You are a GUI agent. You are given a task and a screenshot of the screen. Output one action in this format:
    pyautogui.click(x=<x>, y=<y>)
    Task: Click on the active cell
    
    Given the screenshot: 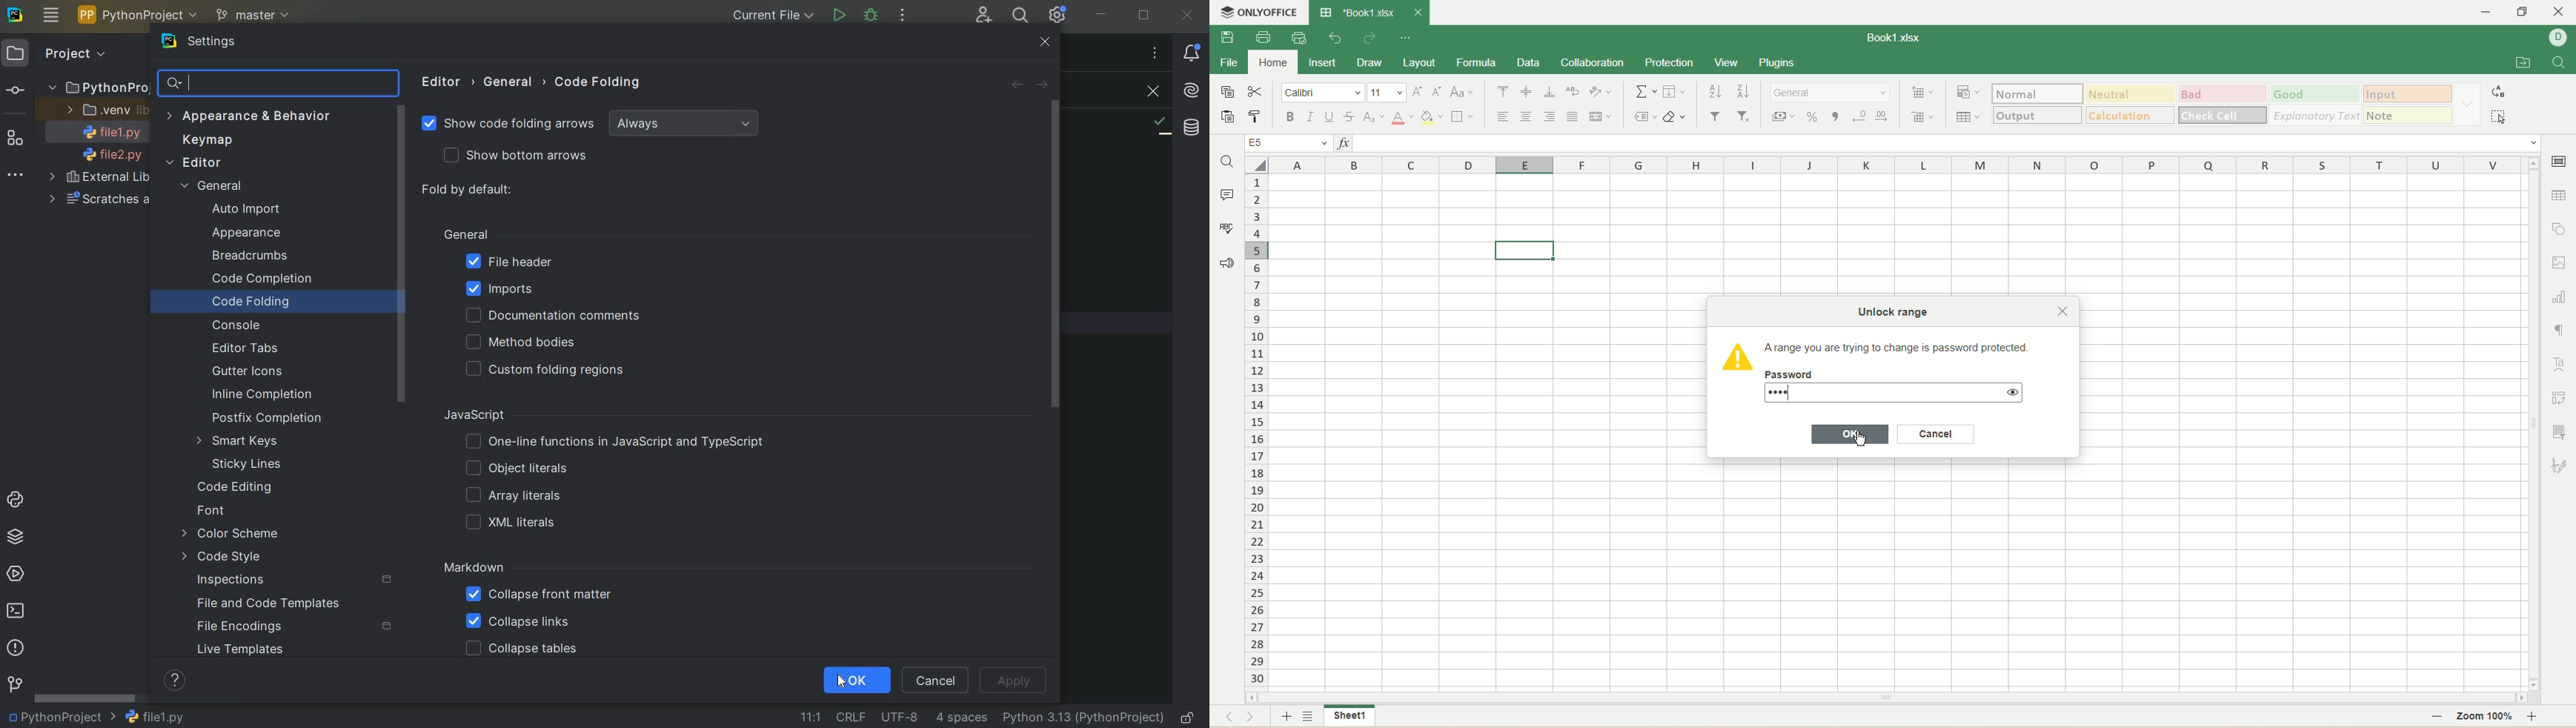 What is the action you would take?
    pyautogui.click(x=1526, y=251)
    